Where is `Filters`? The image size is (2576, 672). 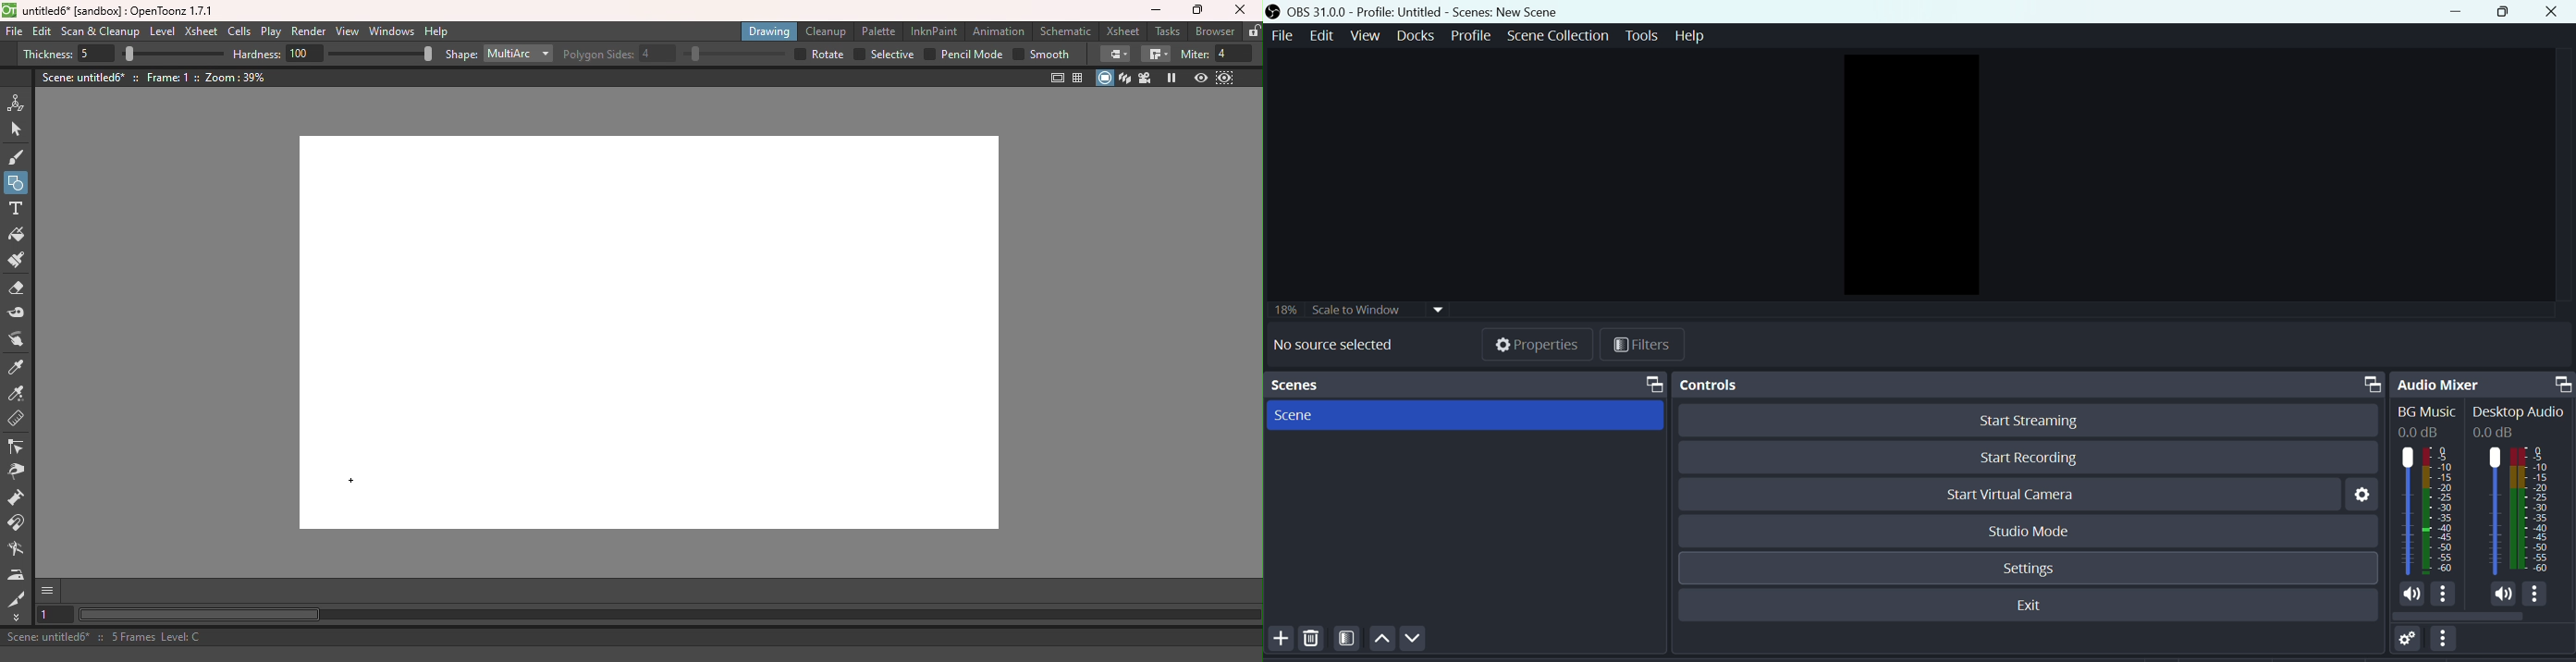
Filters is located at coordinates (1351, 642).